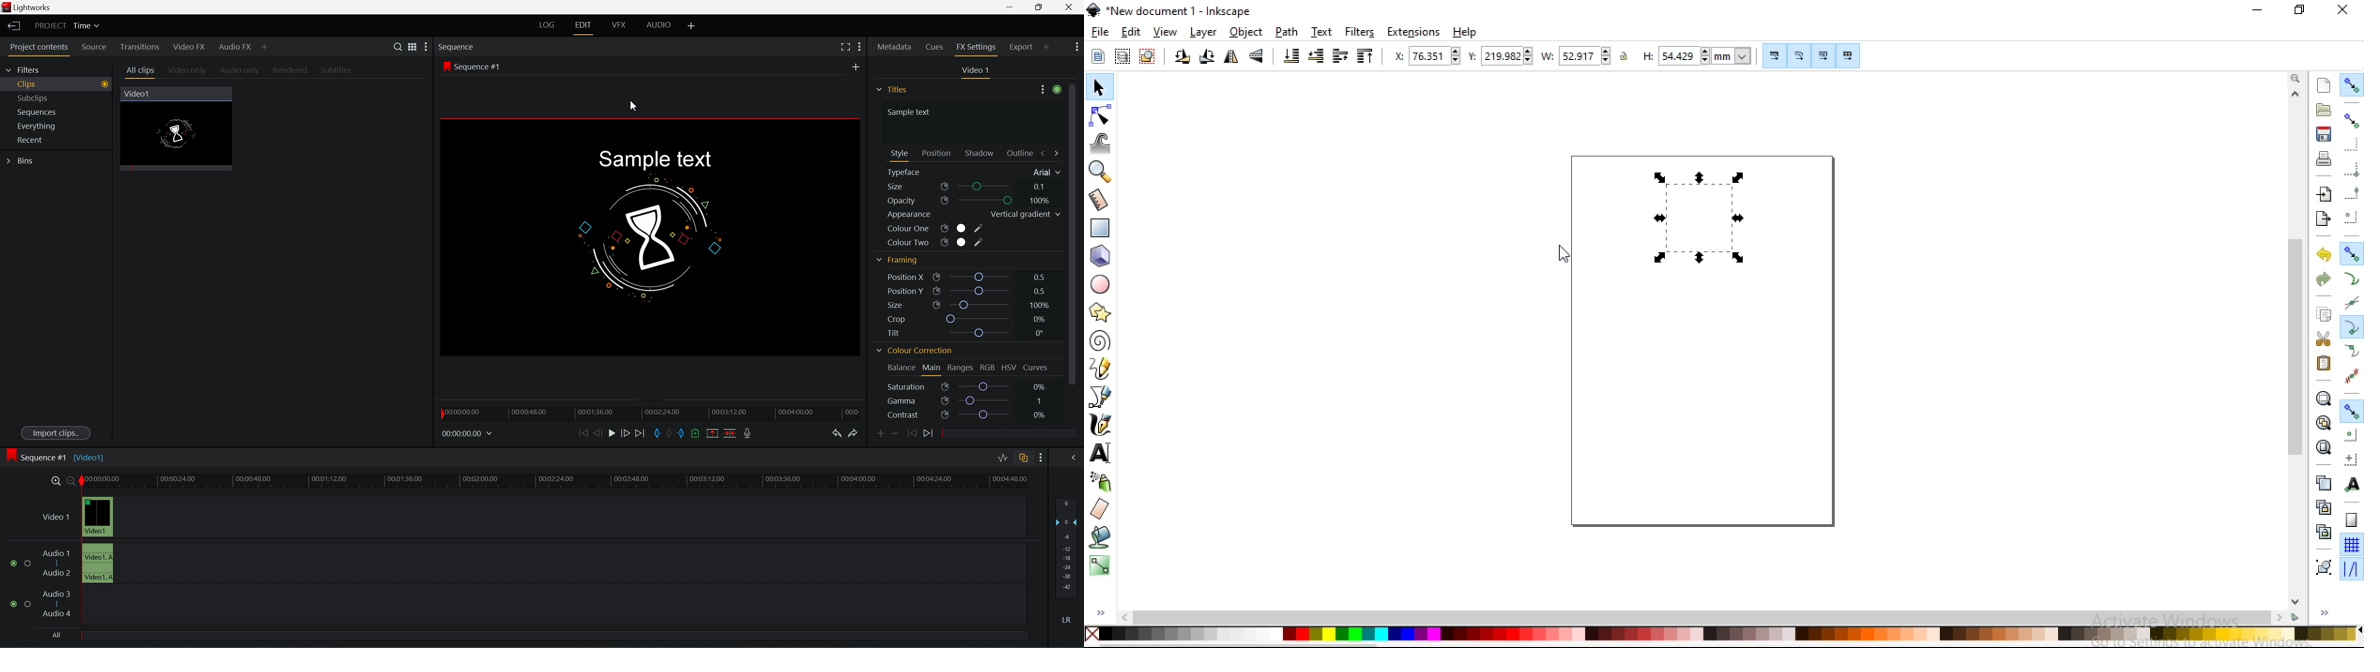 This screenshot has height=672, width=2380. Describe the element at coordinates (698, 434) in the screenshot. I see `add a cue at the current position` at that location.